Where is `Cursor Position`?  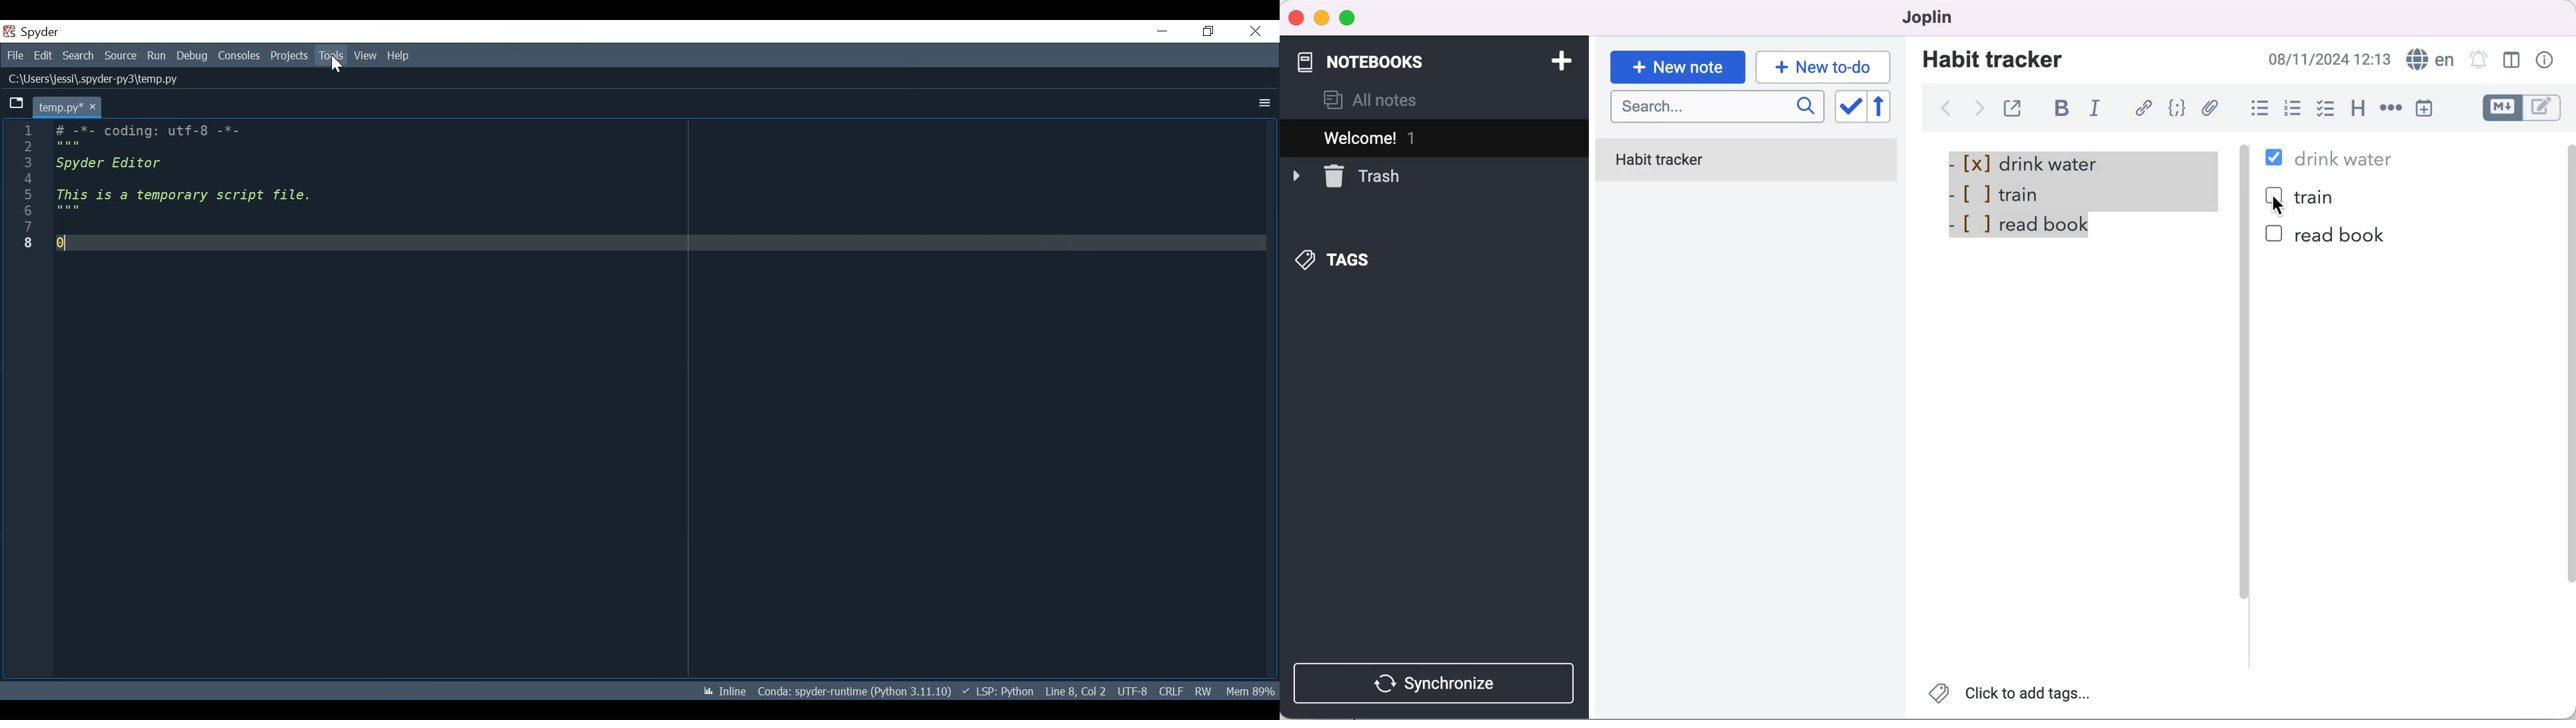
Cursor Position is located at coordinates (1074, 691).